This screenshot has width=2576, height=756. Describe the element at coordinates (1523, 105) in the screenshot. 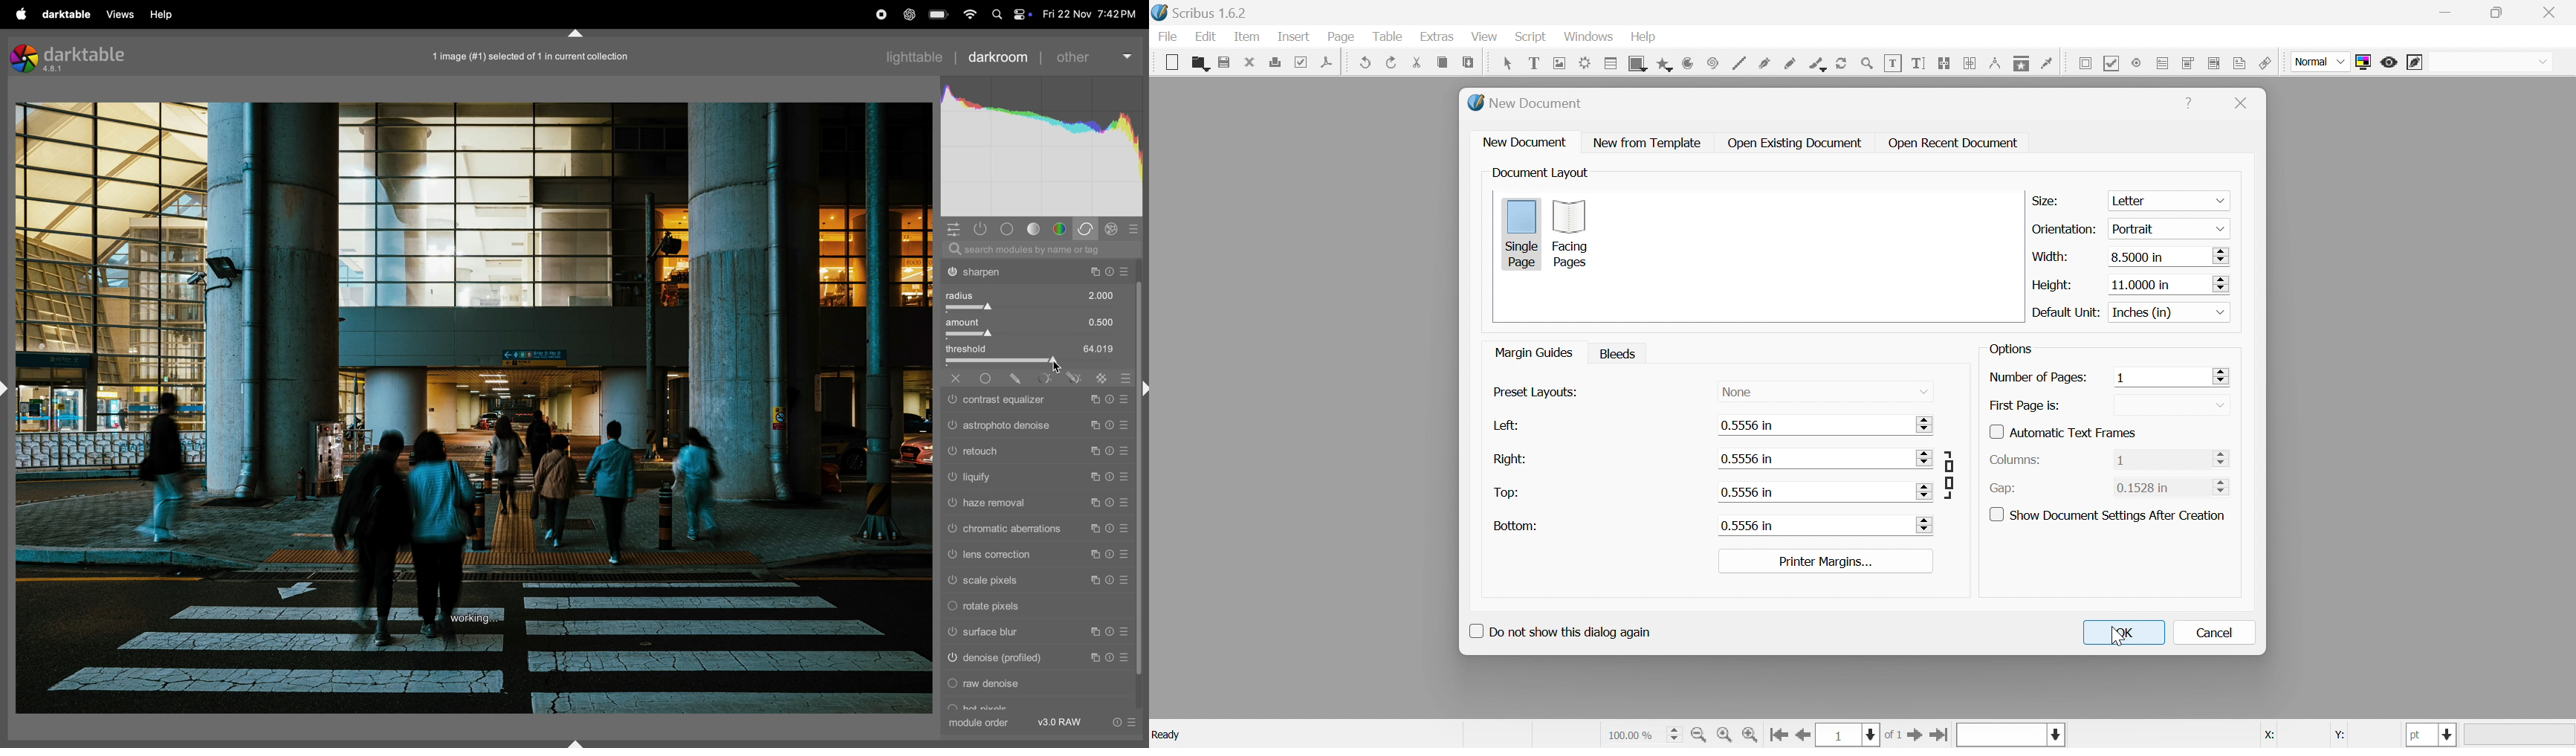

I see `New Document` at that location.